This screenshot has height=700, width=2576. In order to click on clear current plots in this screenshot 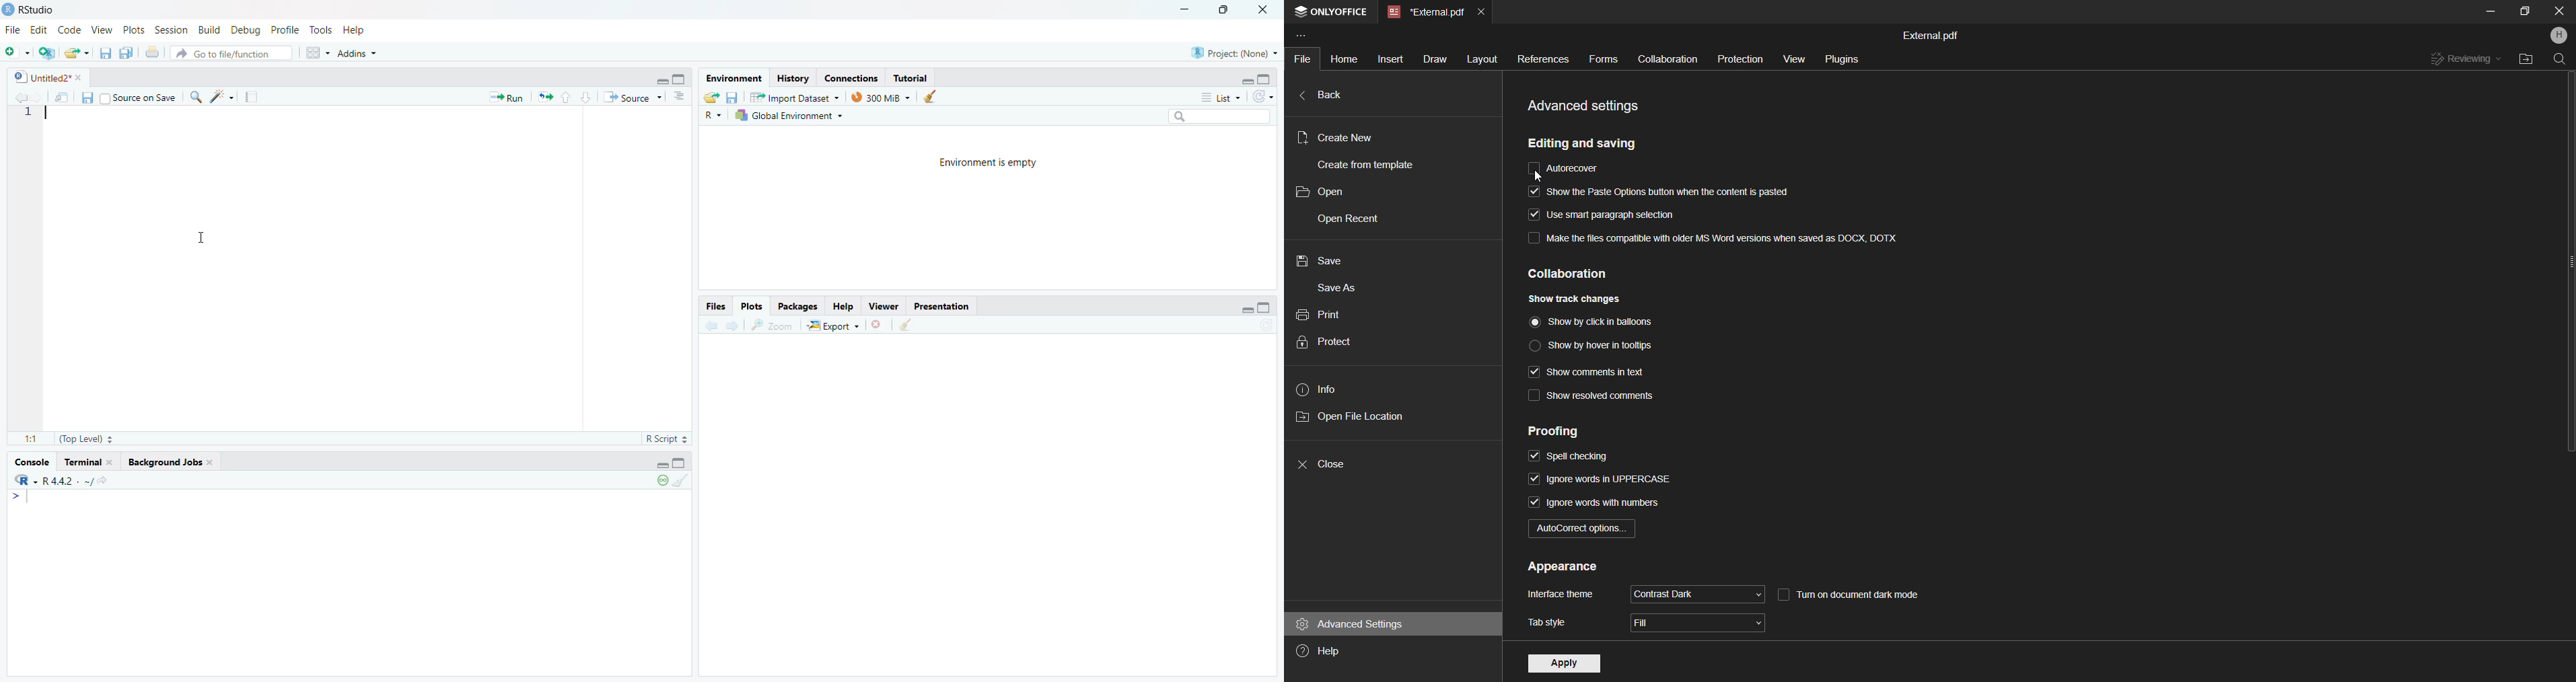, I will do `click(877, 325)`.